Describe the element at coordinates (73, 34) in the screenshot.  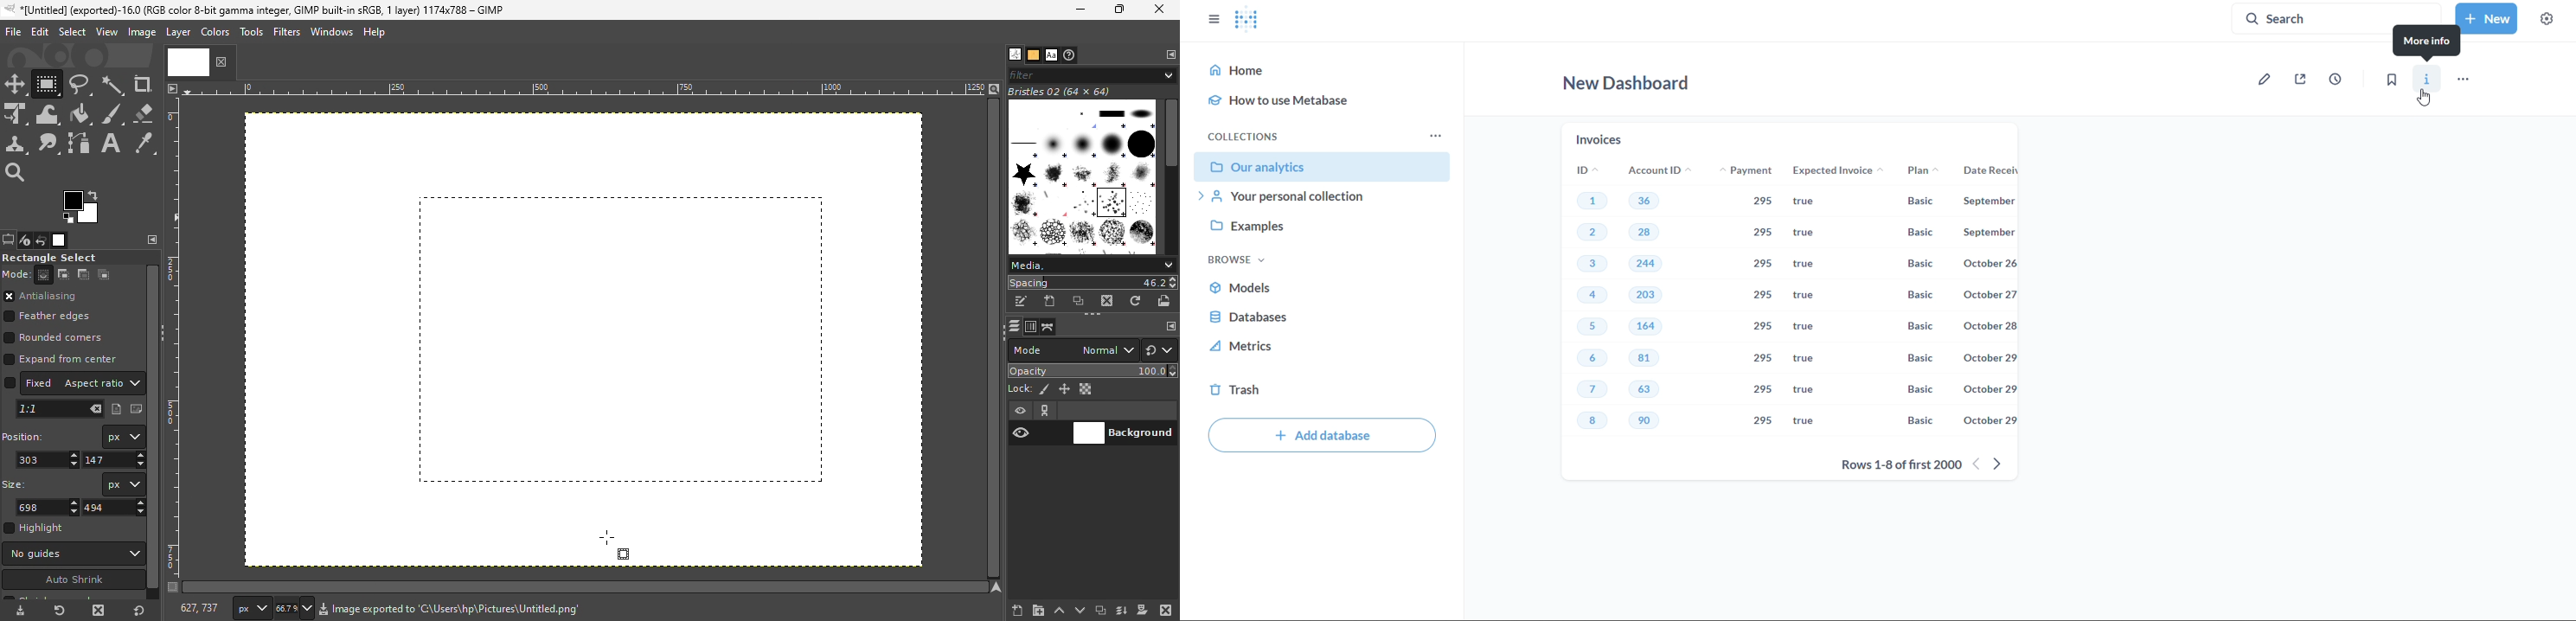
I see `Select` at that location.